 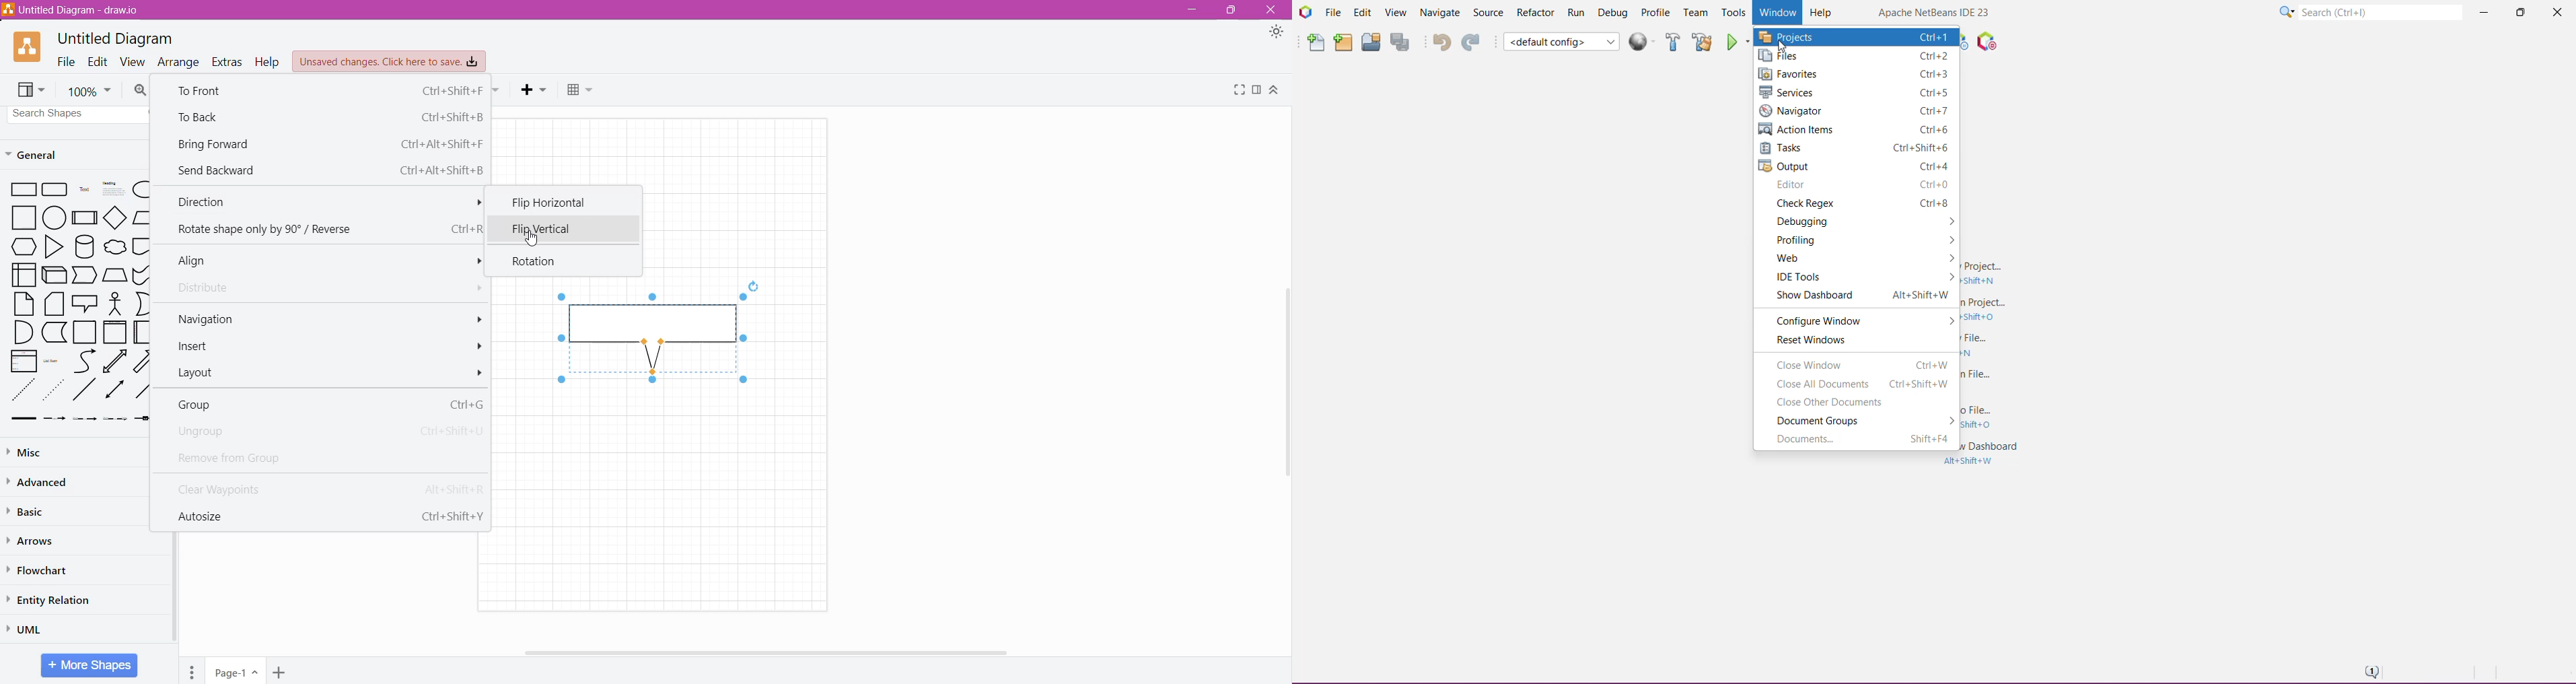 I want to click on Minimize, so click(x=1190, y=10).